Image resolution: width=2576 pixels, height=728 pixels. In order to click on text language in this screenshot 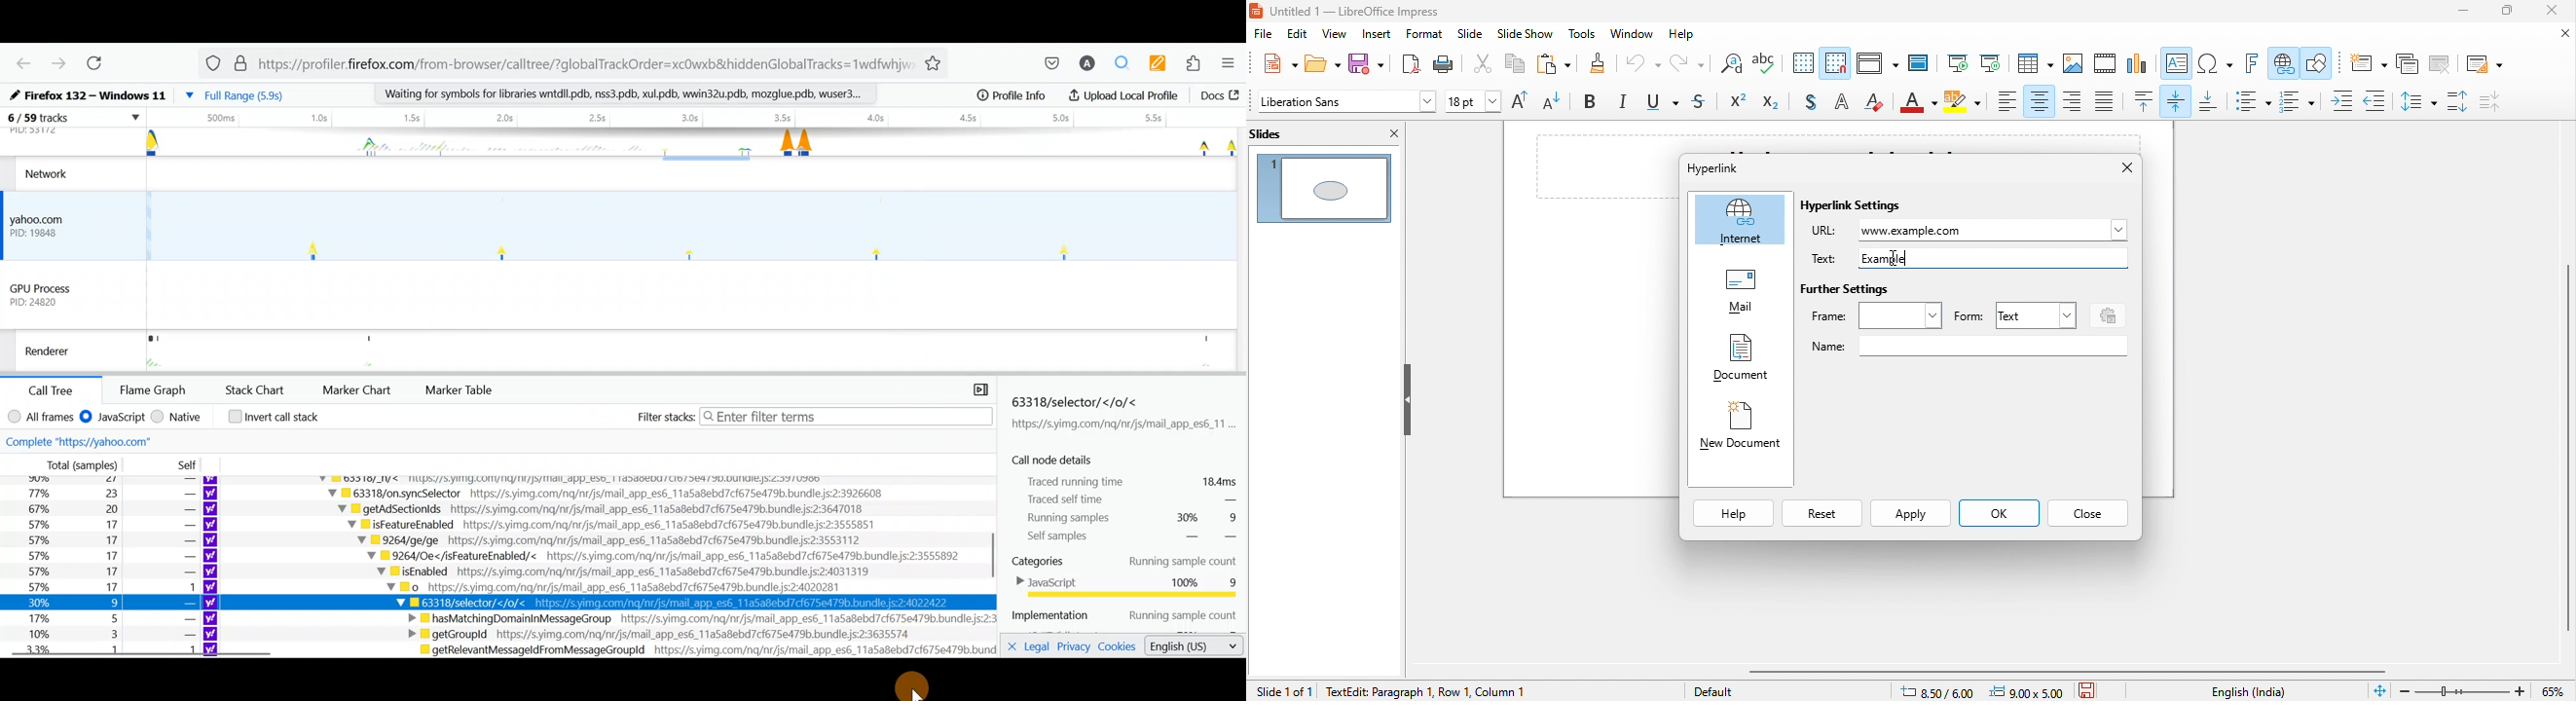, I will do `click(2251, 691)`.